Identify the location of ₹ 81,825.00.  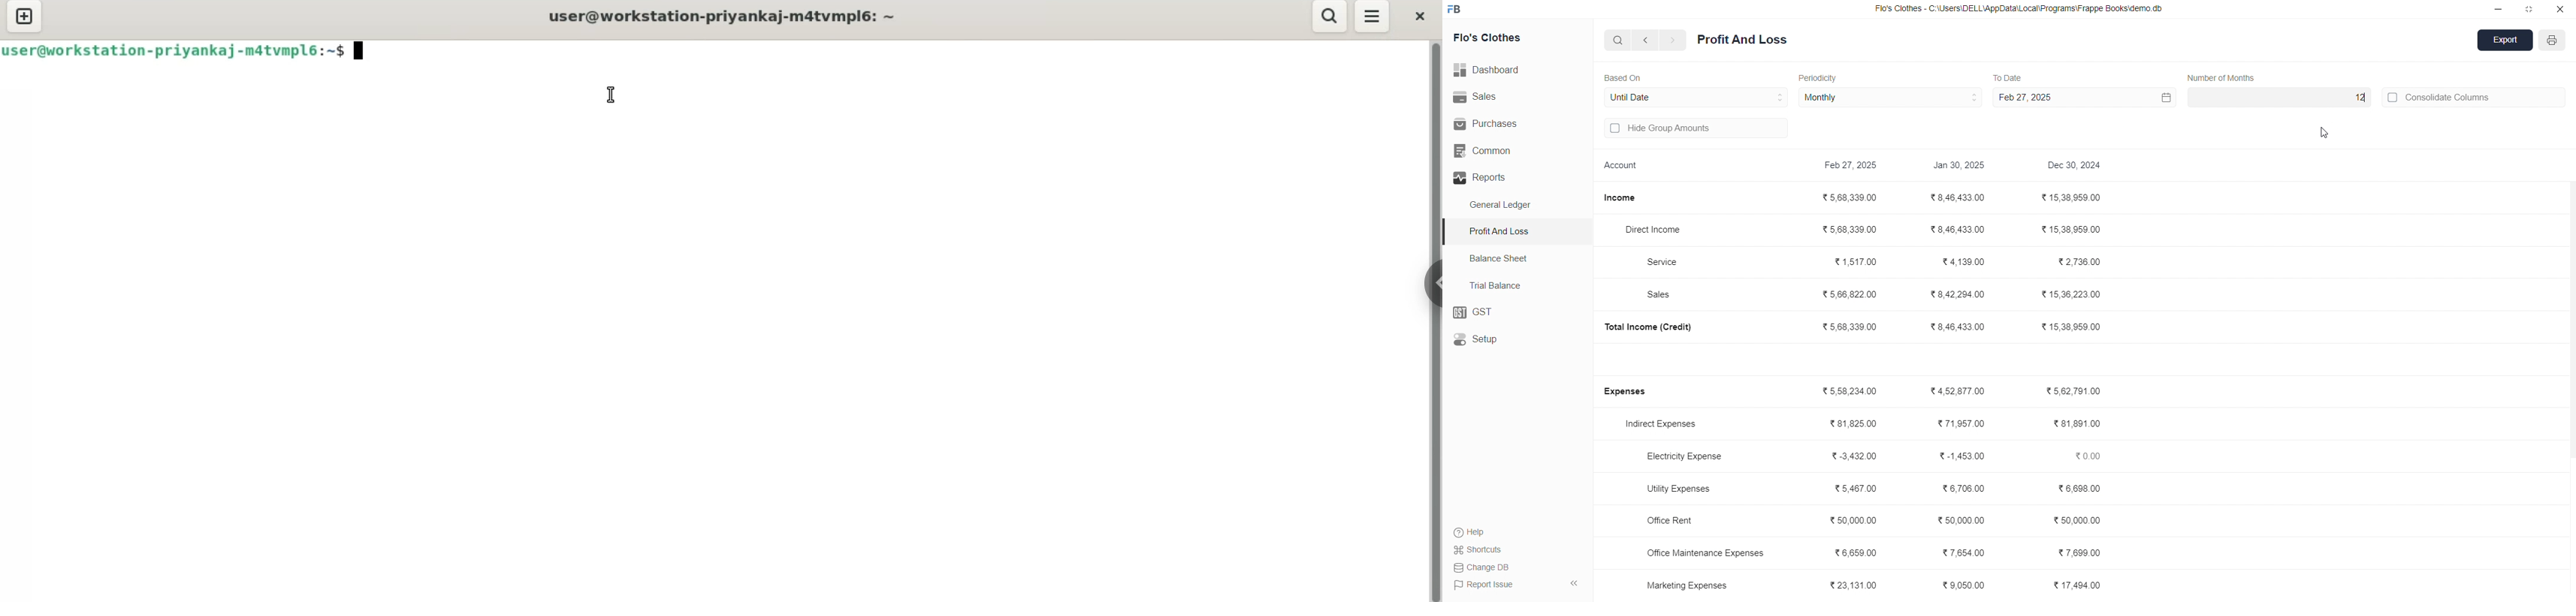
(1853, 424).